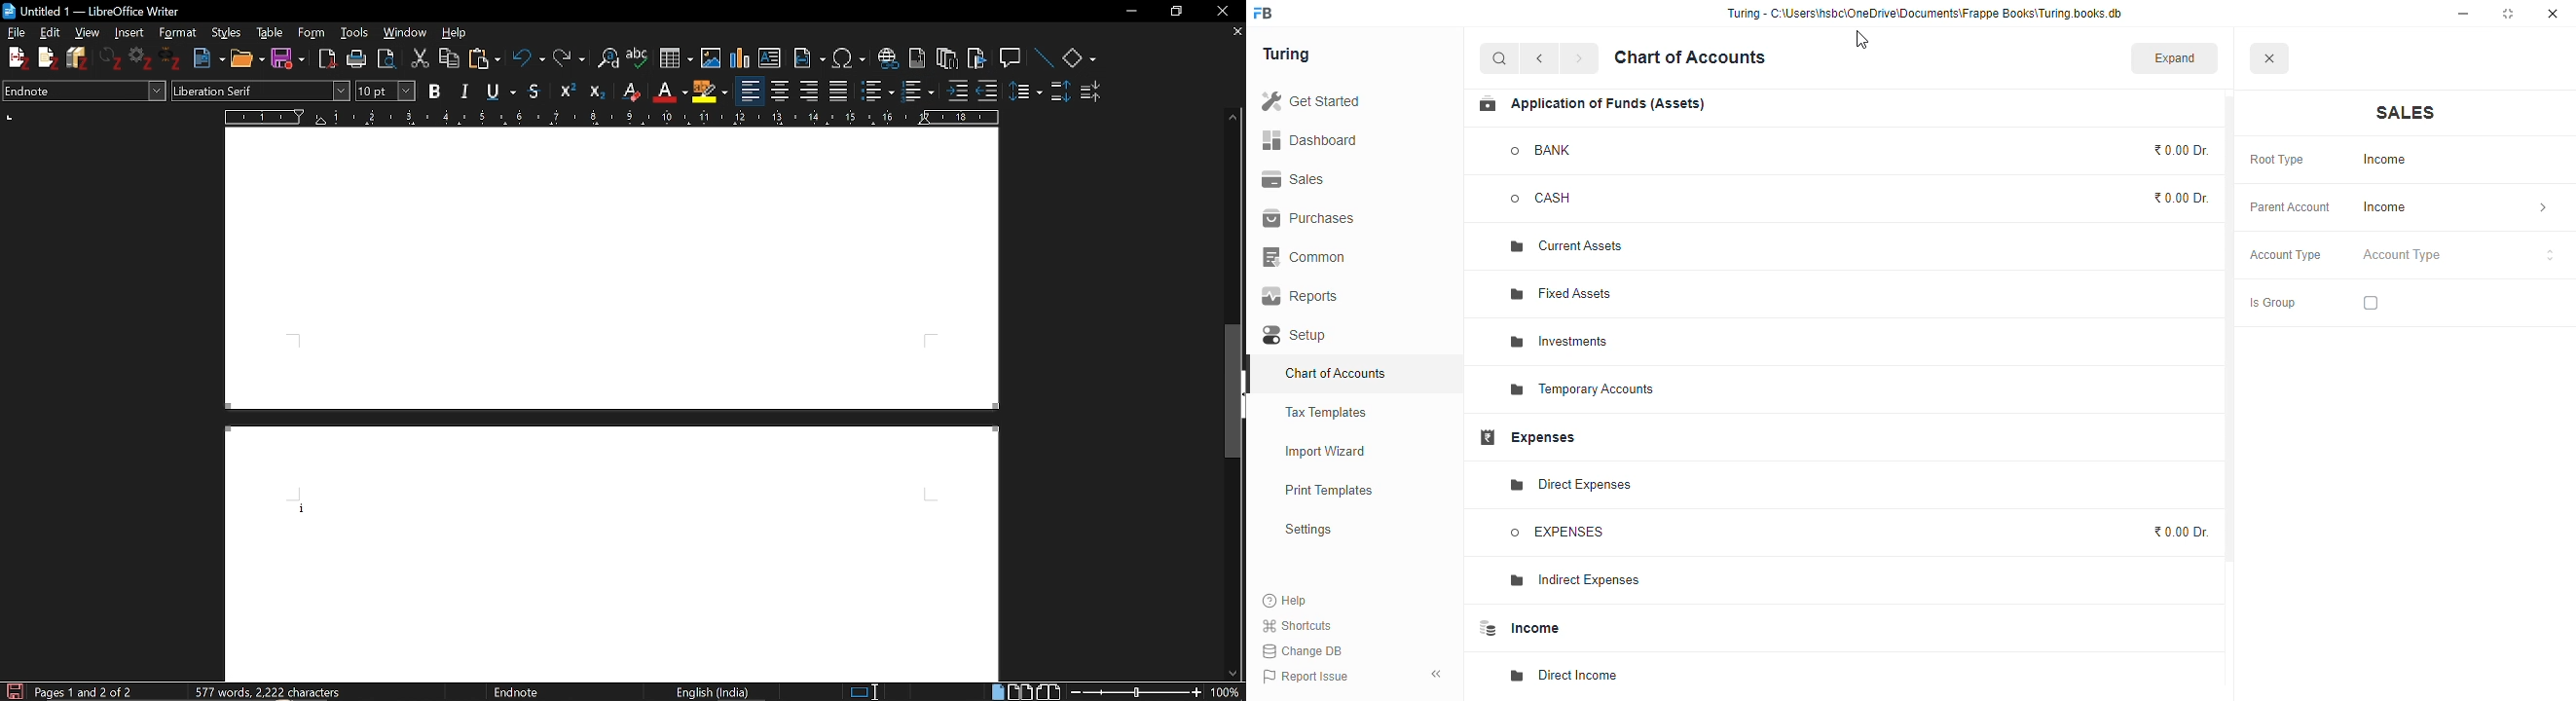 The image size is (2576, 728). Describe the element at coordinates (1298, 625) in the screenshot. I see `shortcuts` at that location.